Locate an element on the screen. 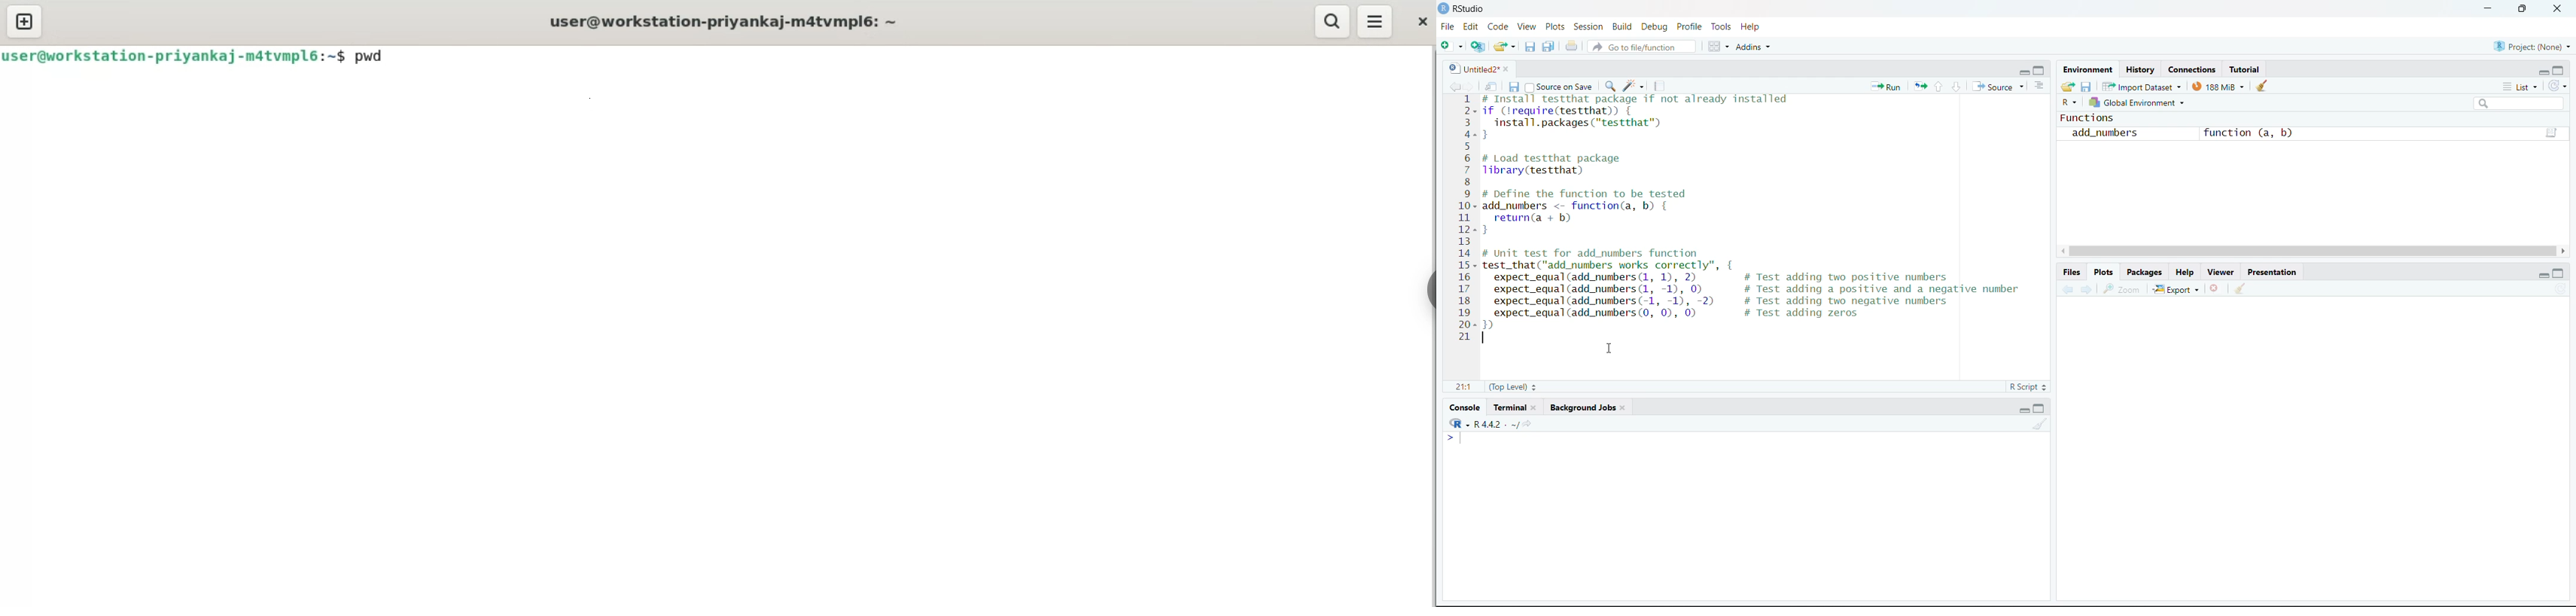 The image size is (2576, 616). Code is located at coordinates (1497, 26).